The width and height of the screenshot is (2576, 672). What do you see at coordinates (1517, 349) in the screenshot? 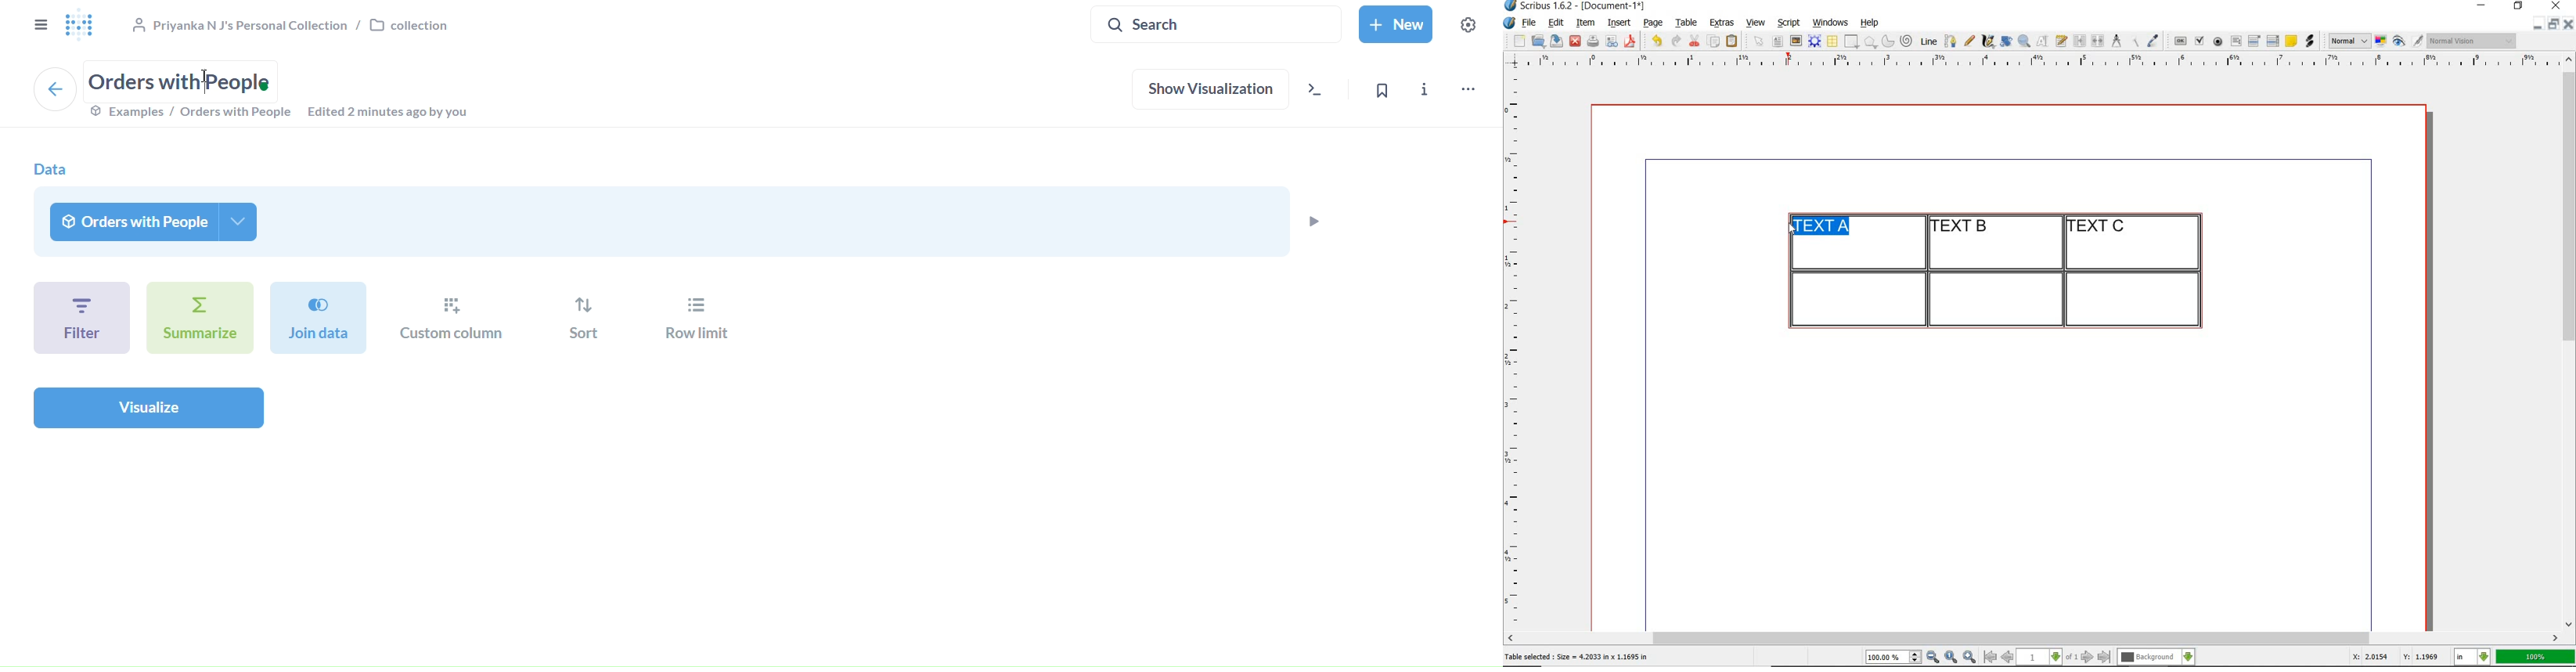
I see `ruler` at bounding box center [1517, 349].